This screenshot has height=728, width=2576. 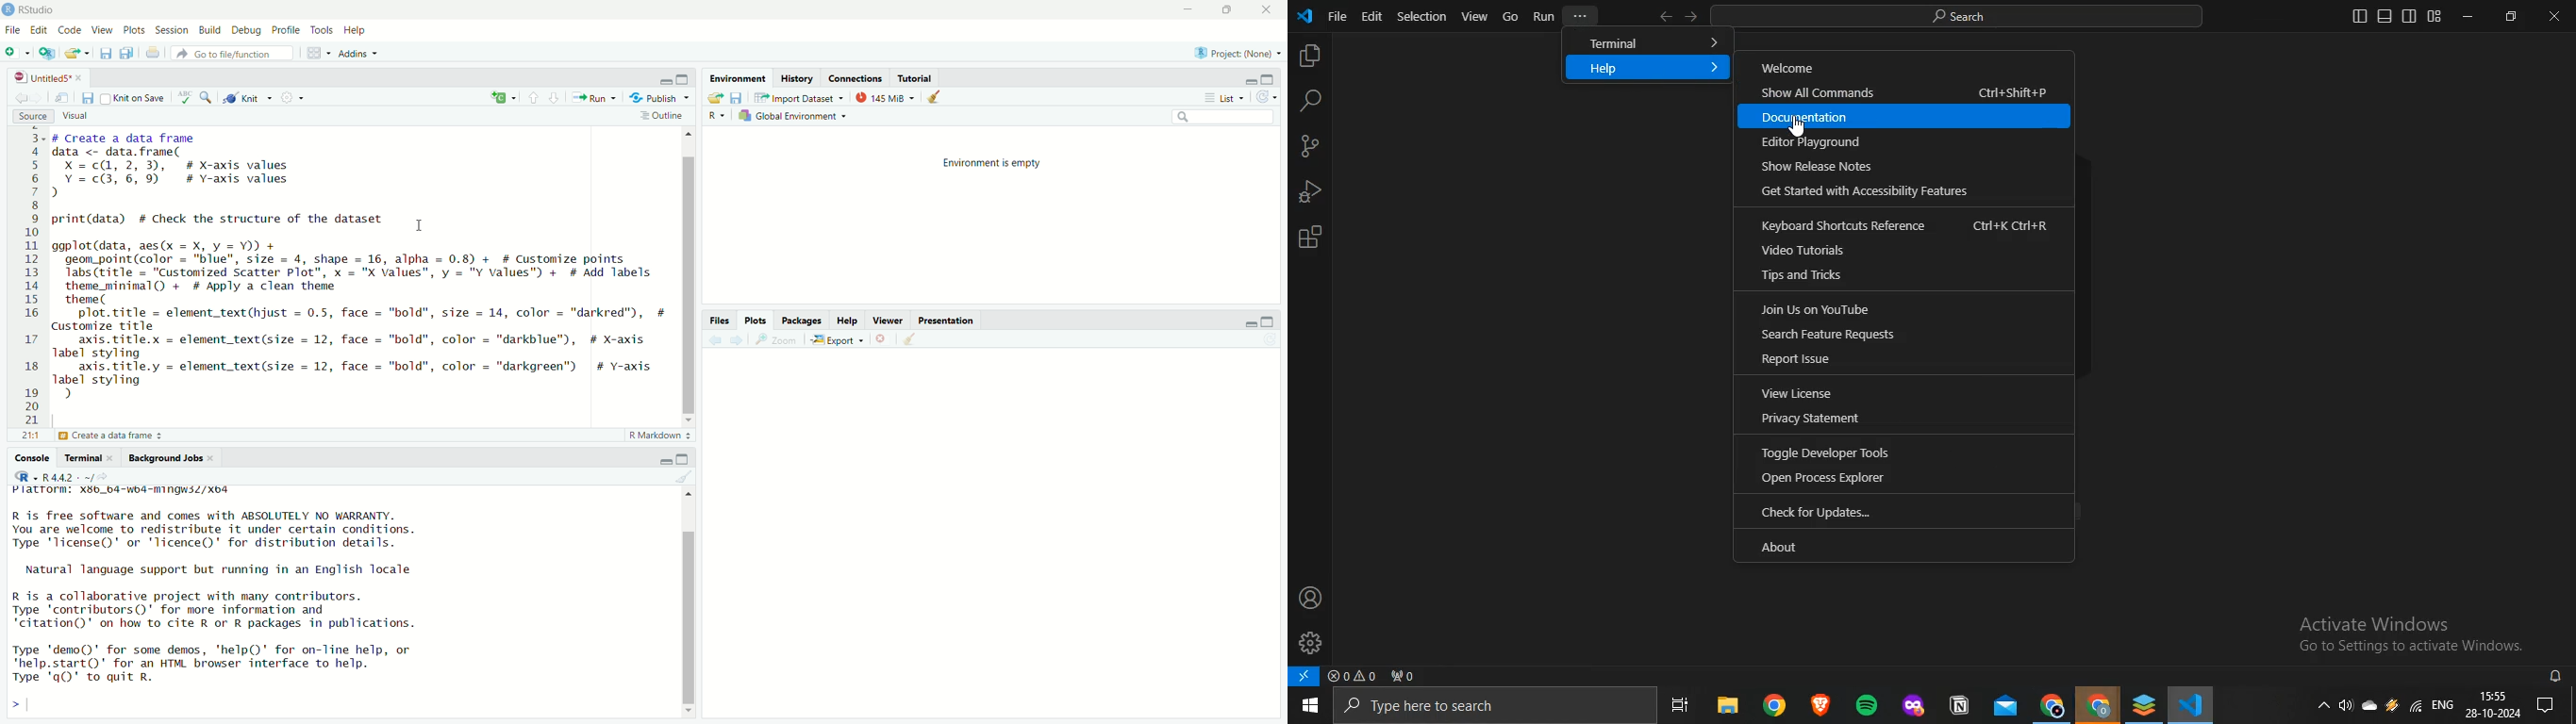 I want to click on Terminal, so click(x=89, y=458).